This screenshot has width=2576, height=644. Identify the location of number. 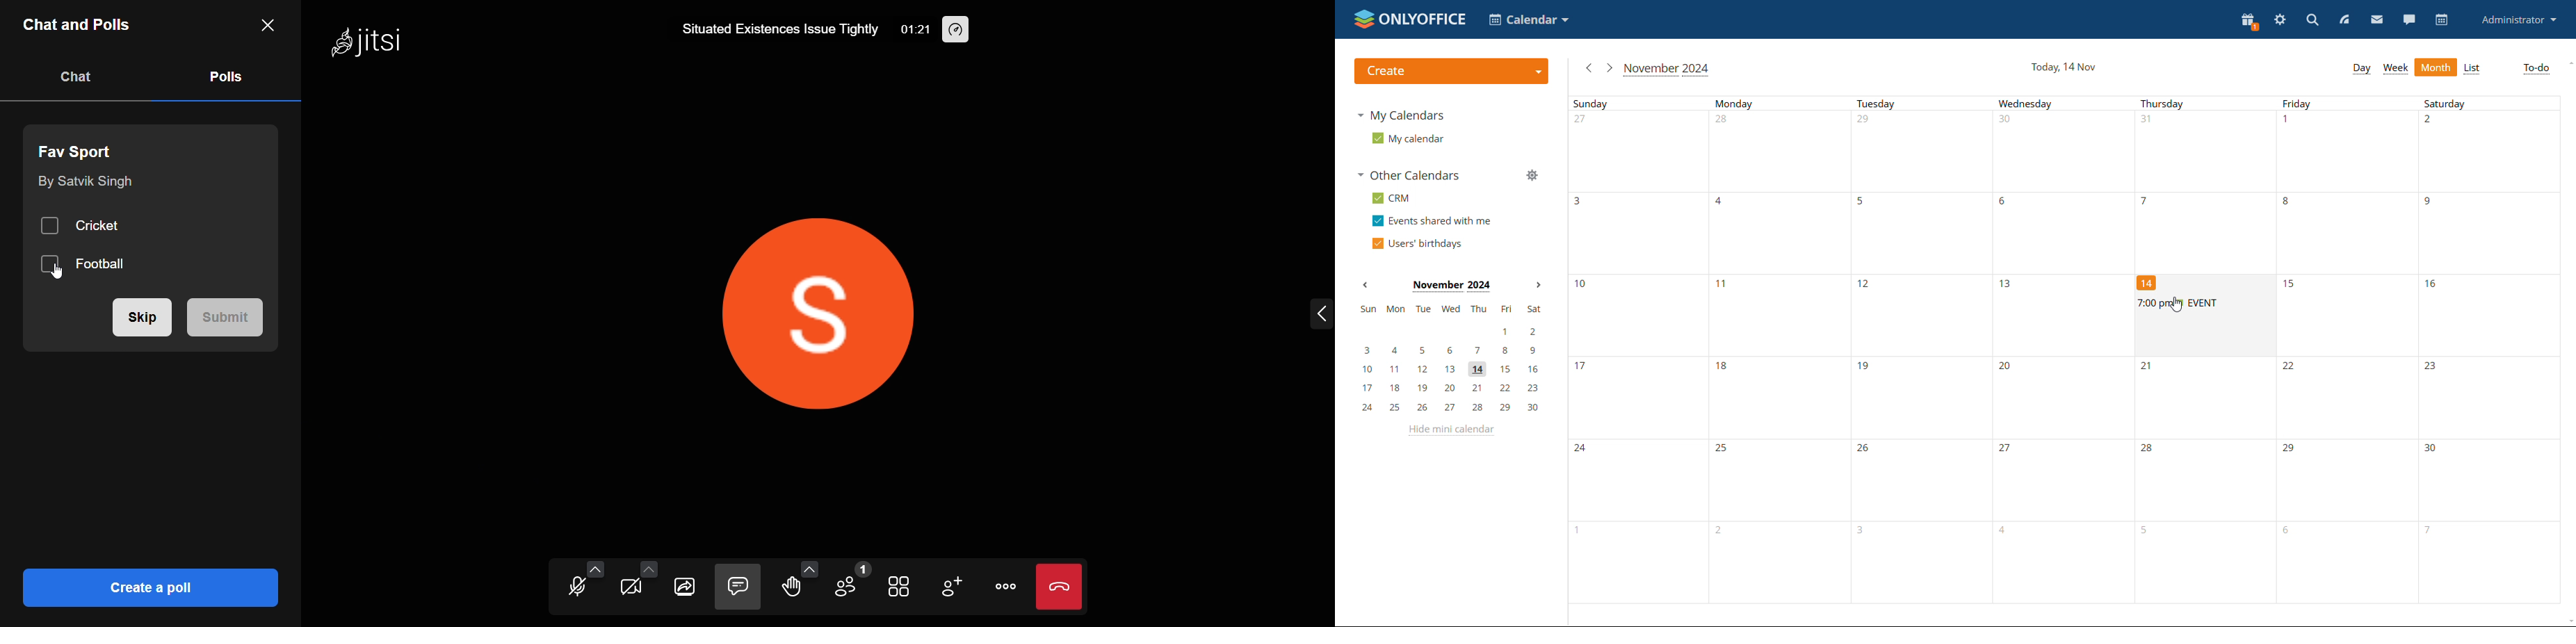
(1724, 533).